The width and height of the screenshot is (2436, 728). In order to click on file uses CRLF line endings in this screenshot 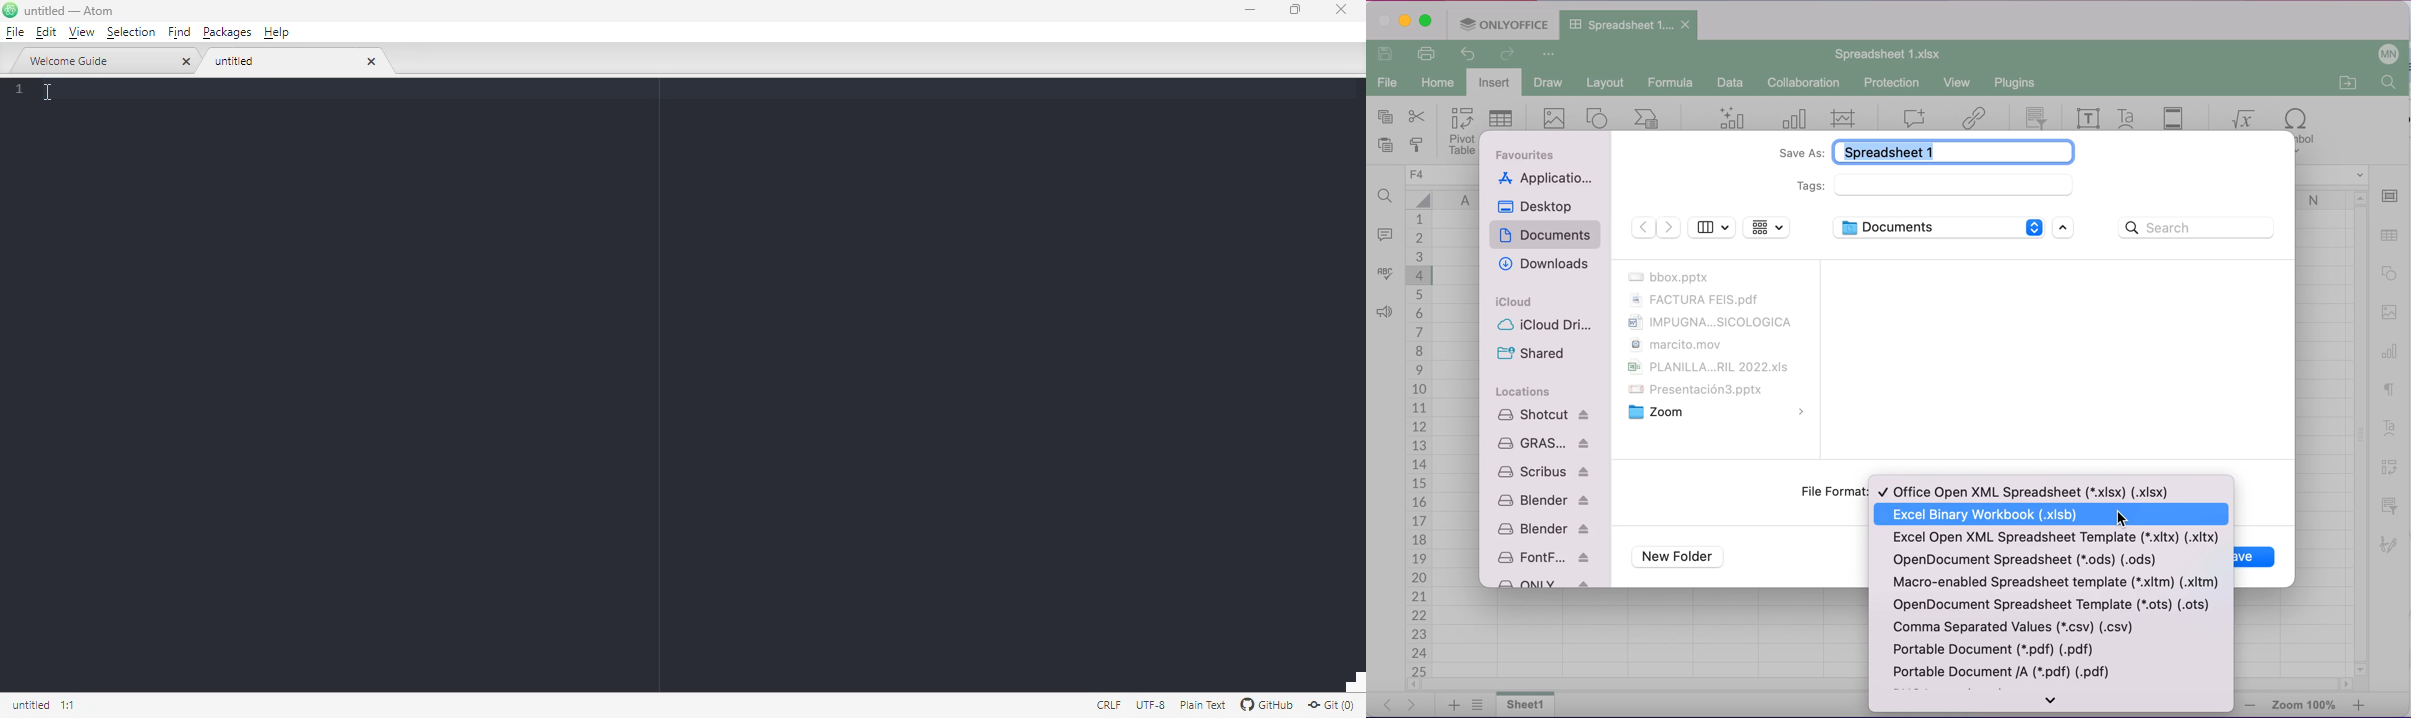, I will do `click(1105, 705)`.